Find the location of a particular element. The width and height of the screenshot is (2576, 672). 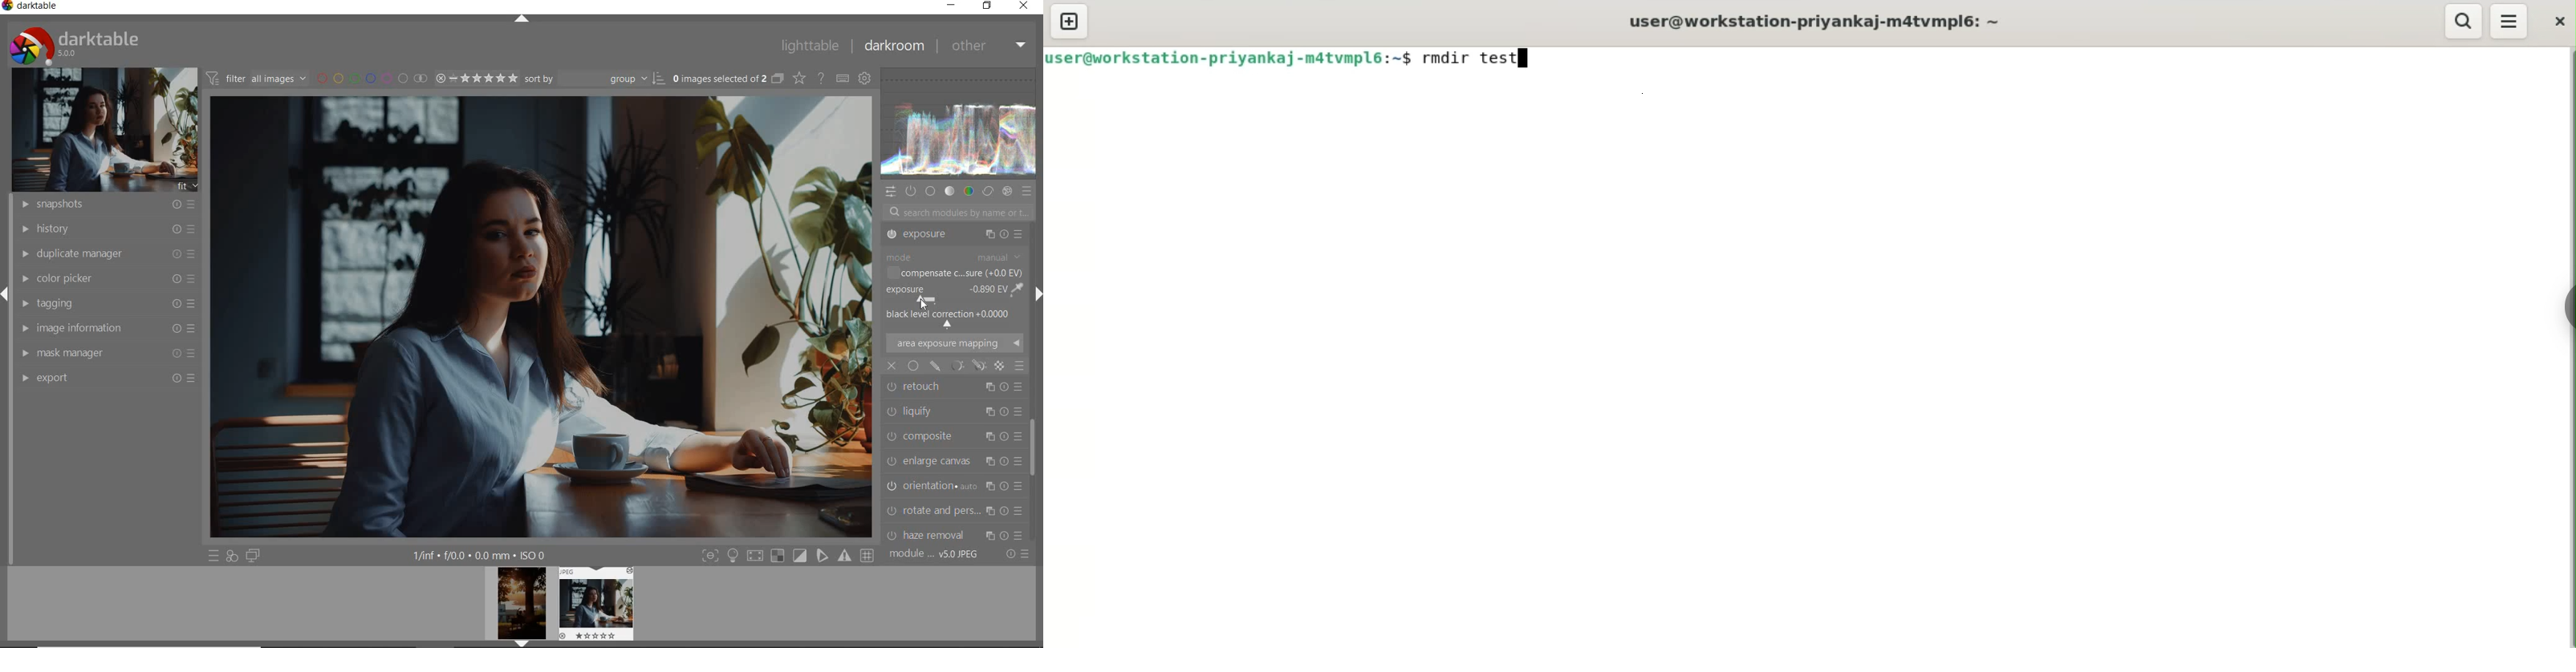

SELECTED IMAGES is located at coordinates (717, 79).